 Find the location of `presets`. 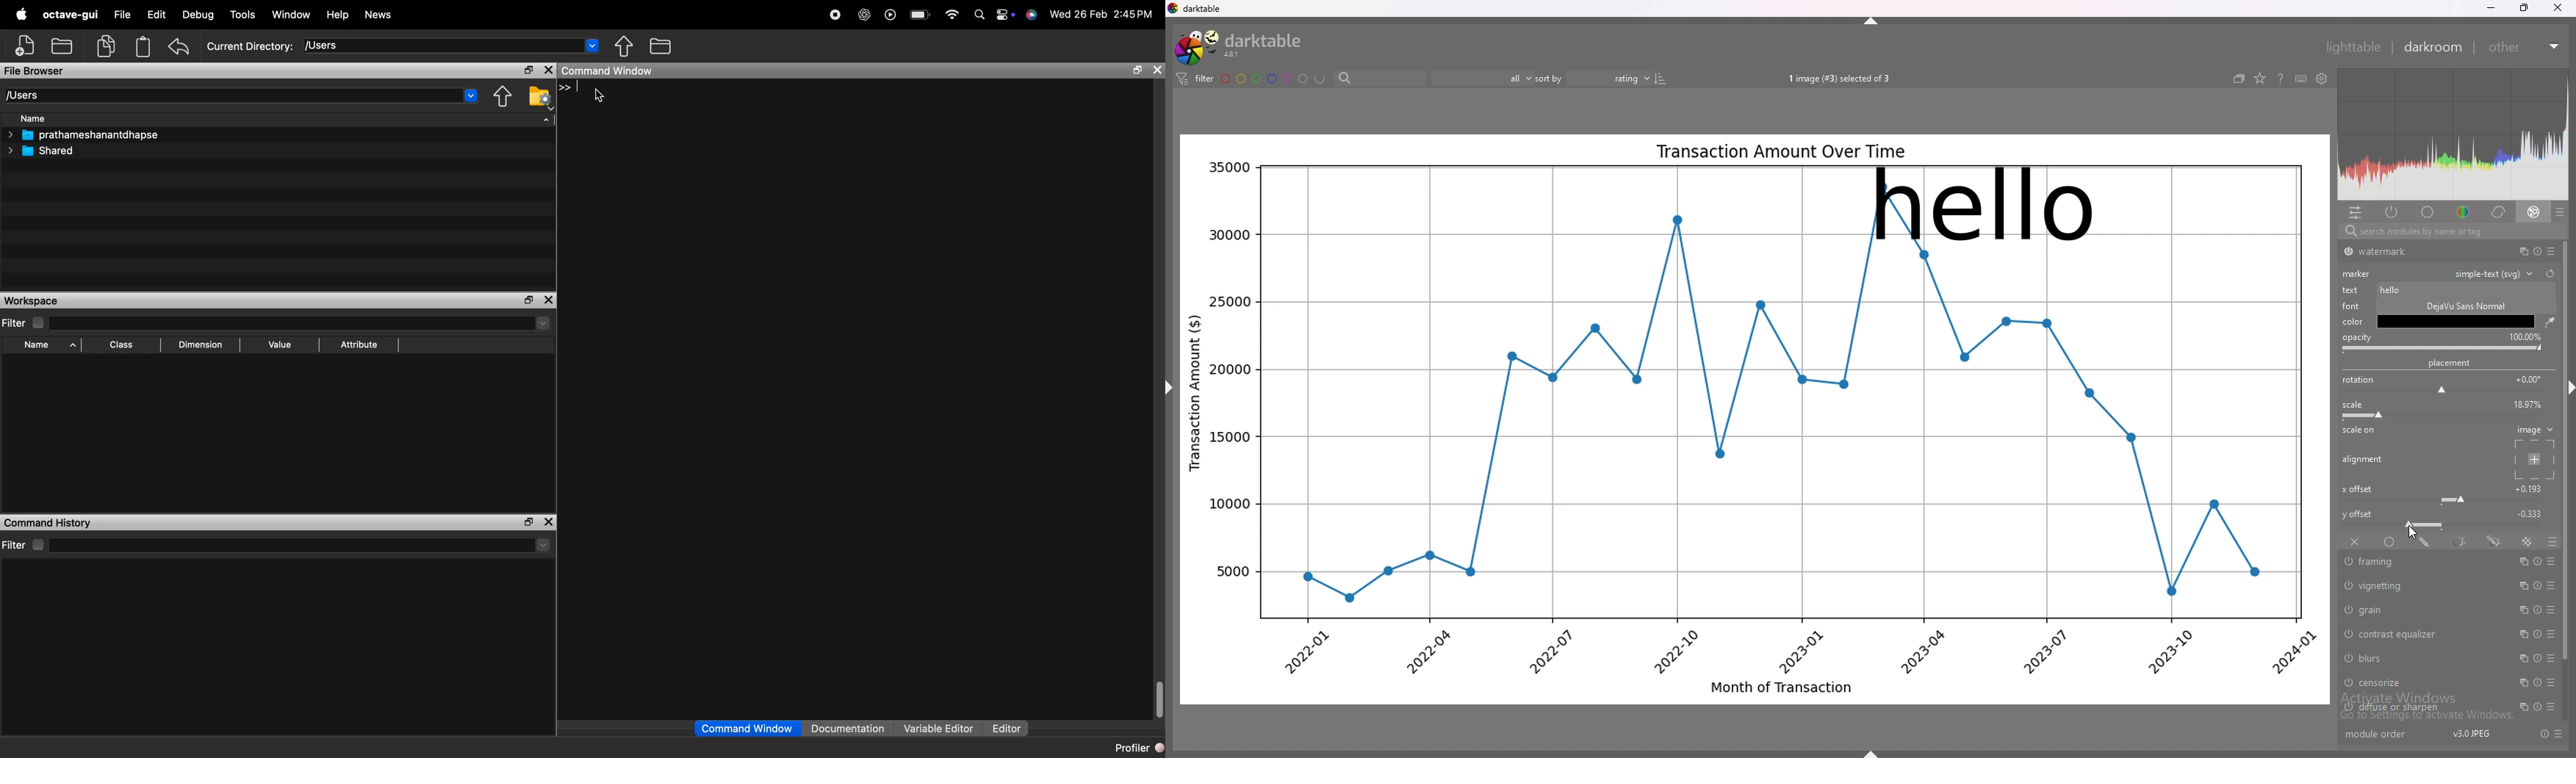

presets is located at coordinates (2552, 586).